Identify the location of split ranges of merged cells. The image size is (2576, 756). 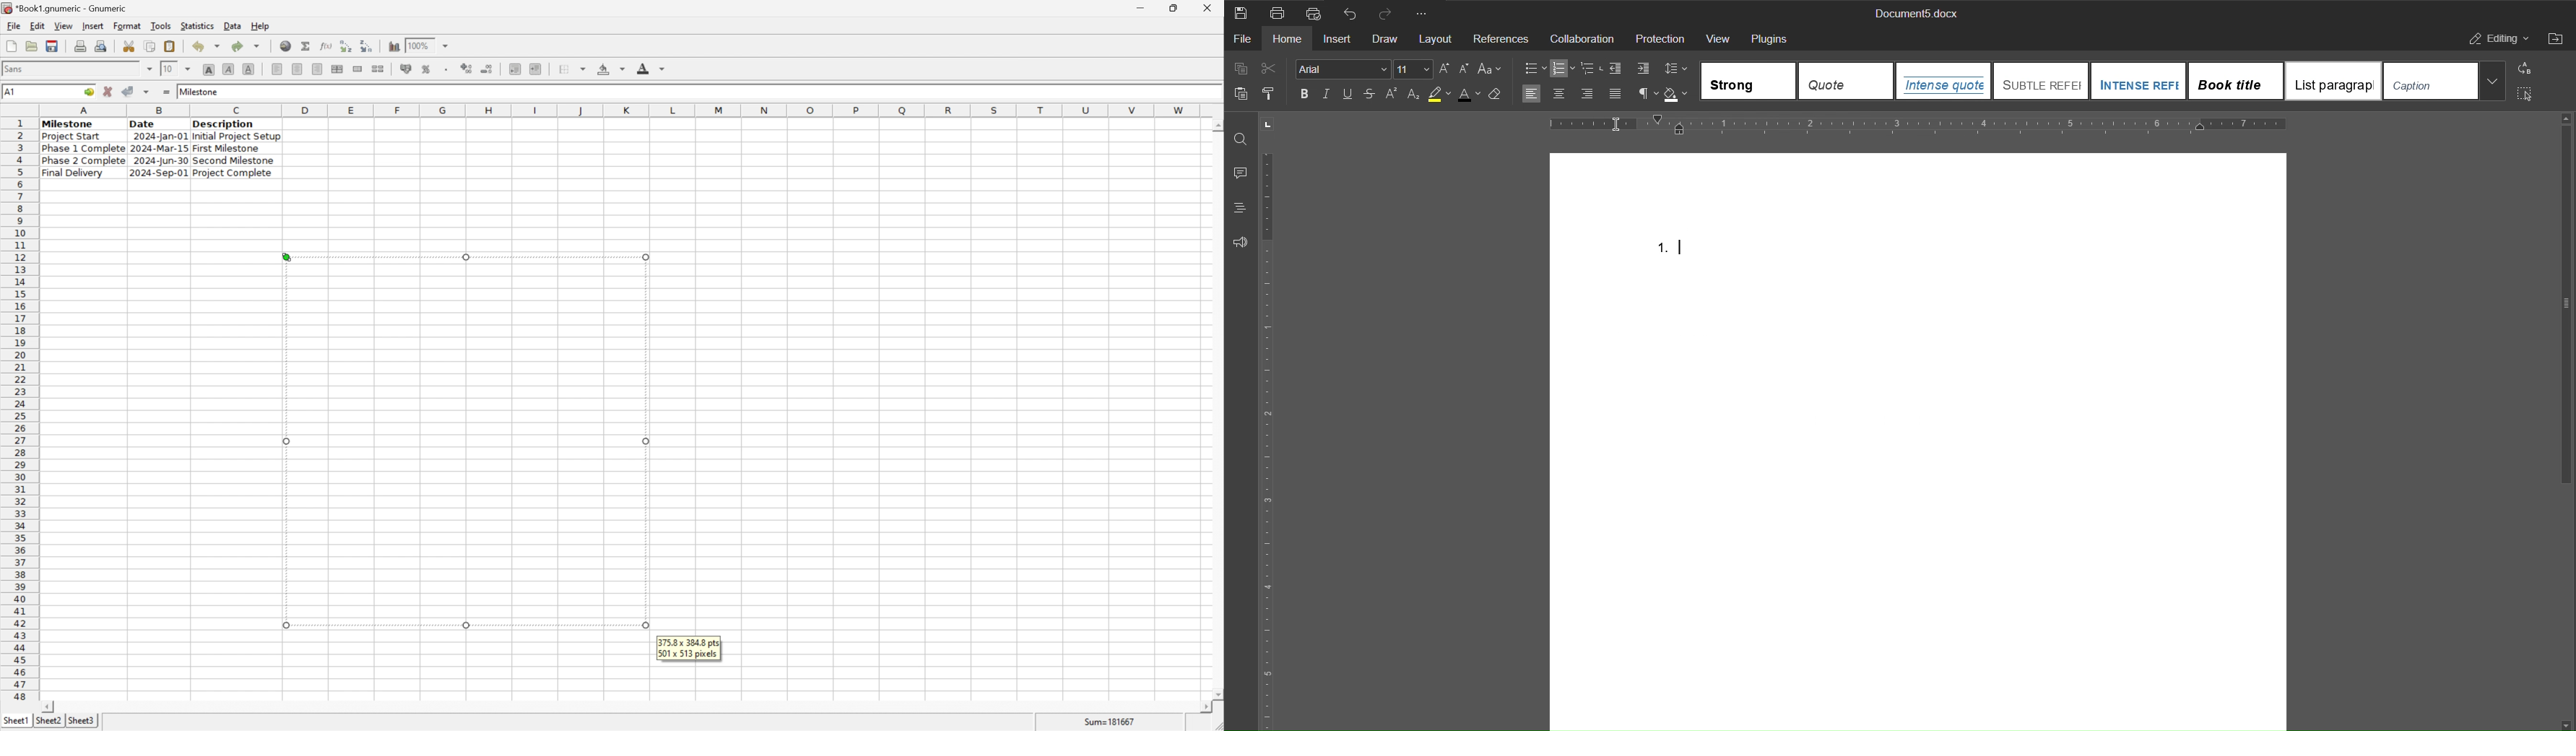
(378, 68).